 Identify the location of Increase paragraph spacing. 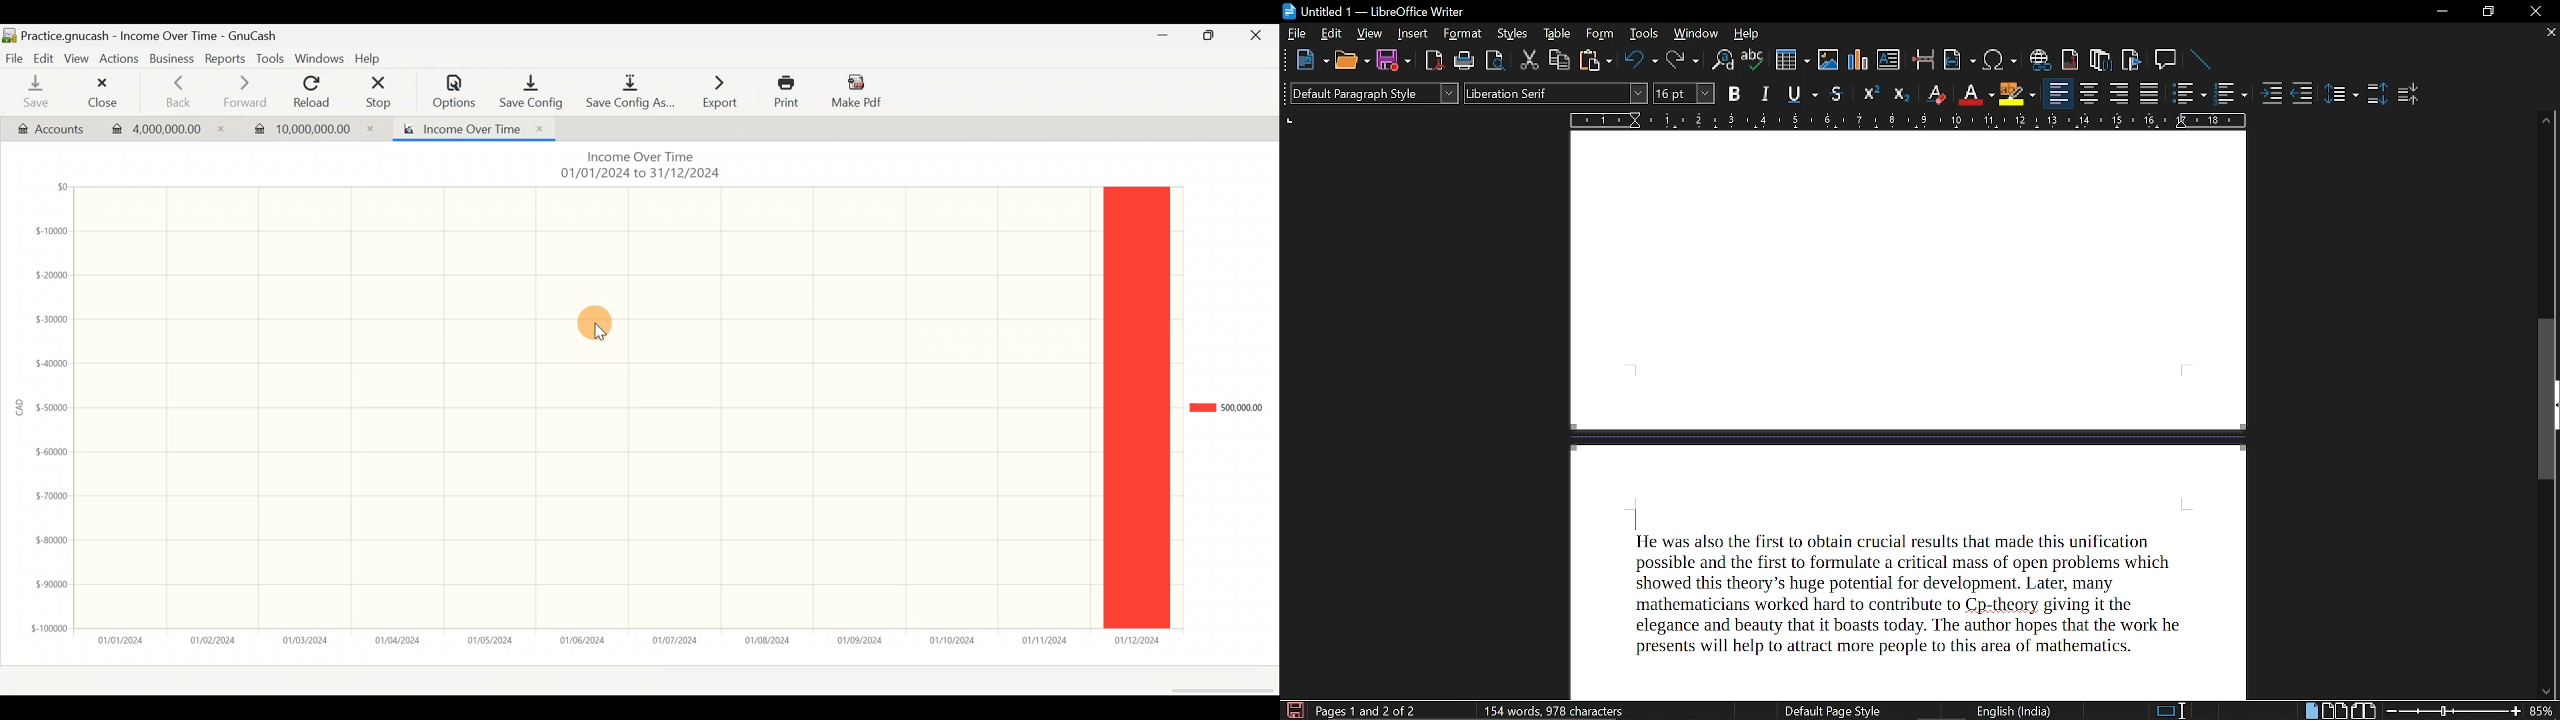
(2375, 95).